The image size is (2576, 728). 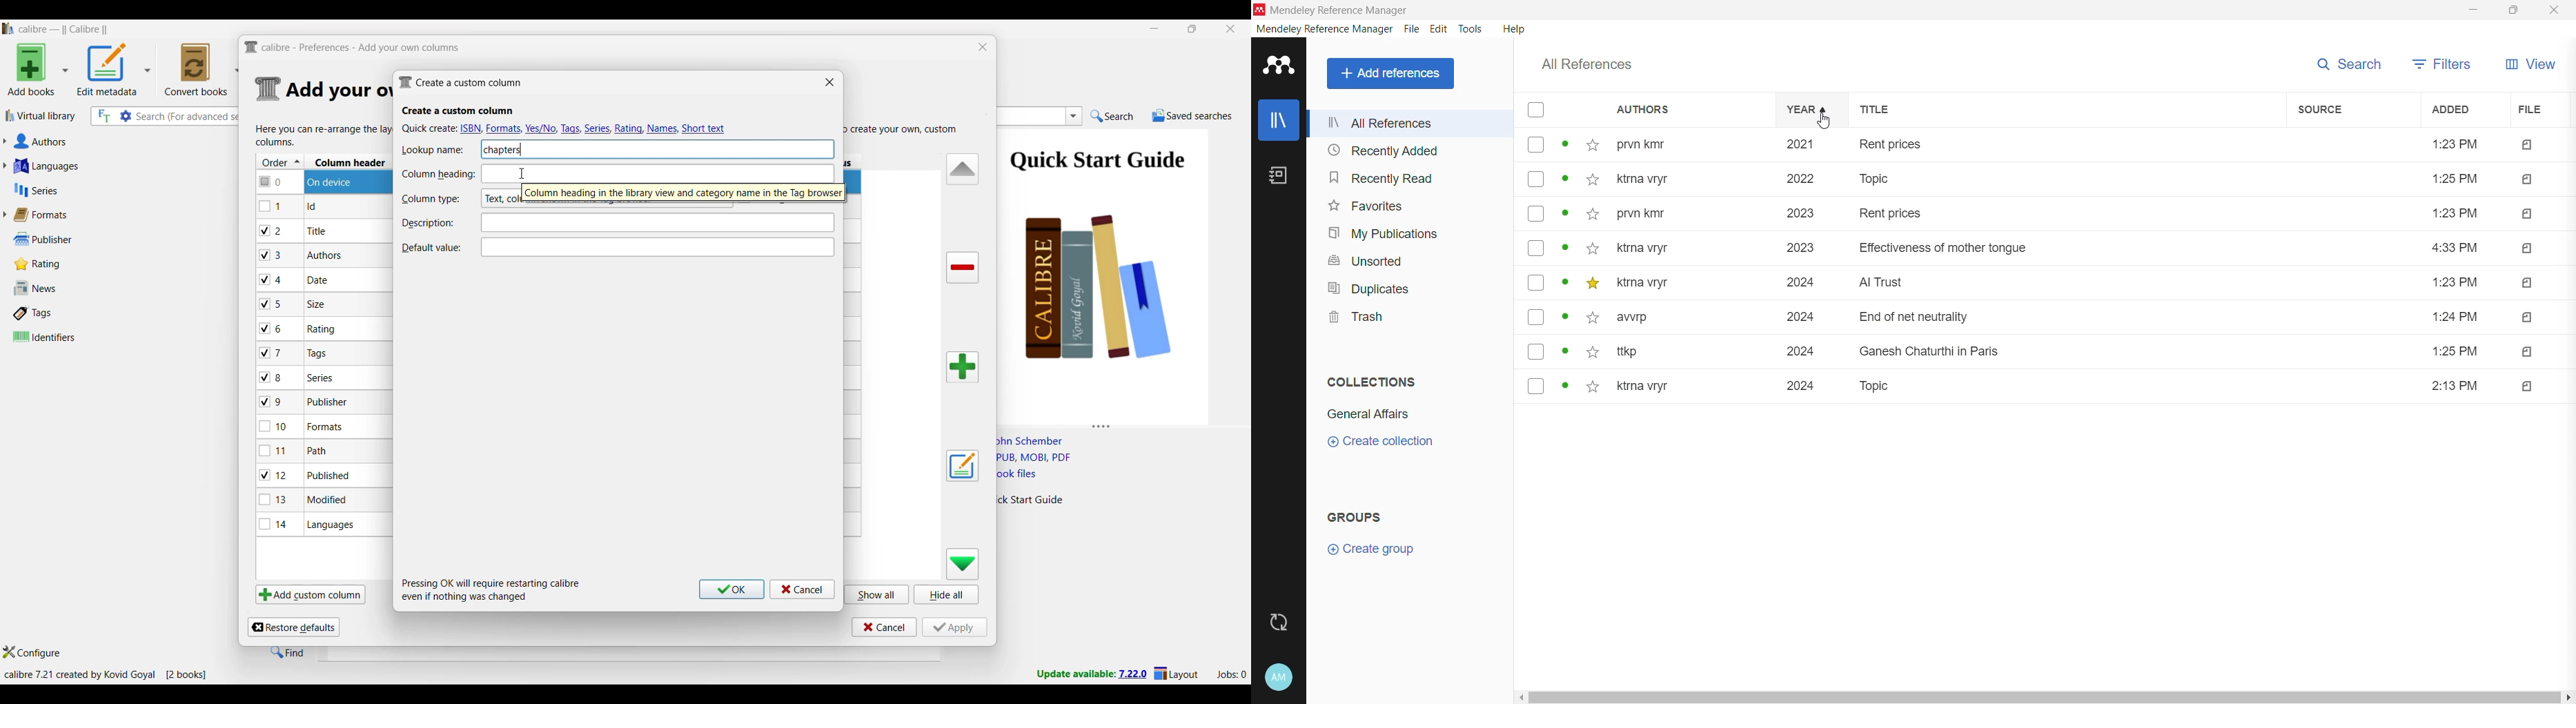 I want to click on Favorites, so click(x=1361, y=206).